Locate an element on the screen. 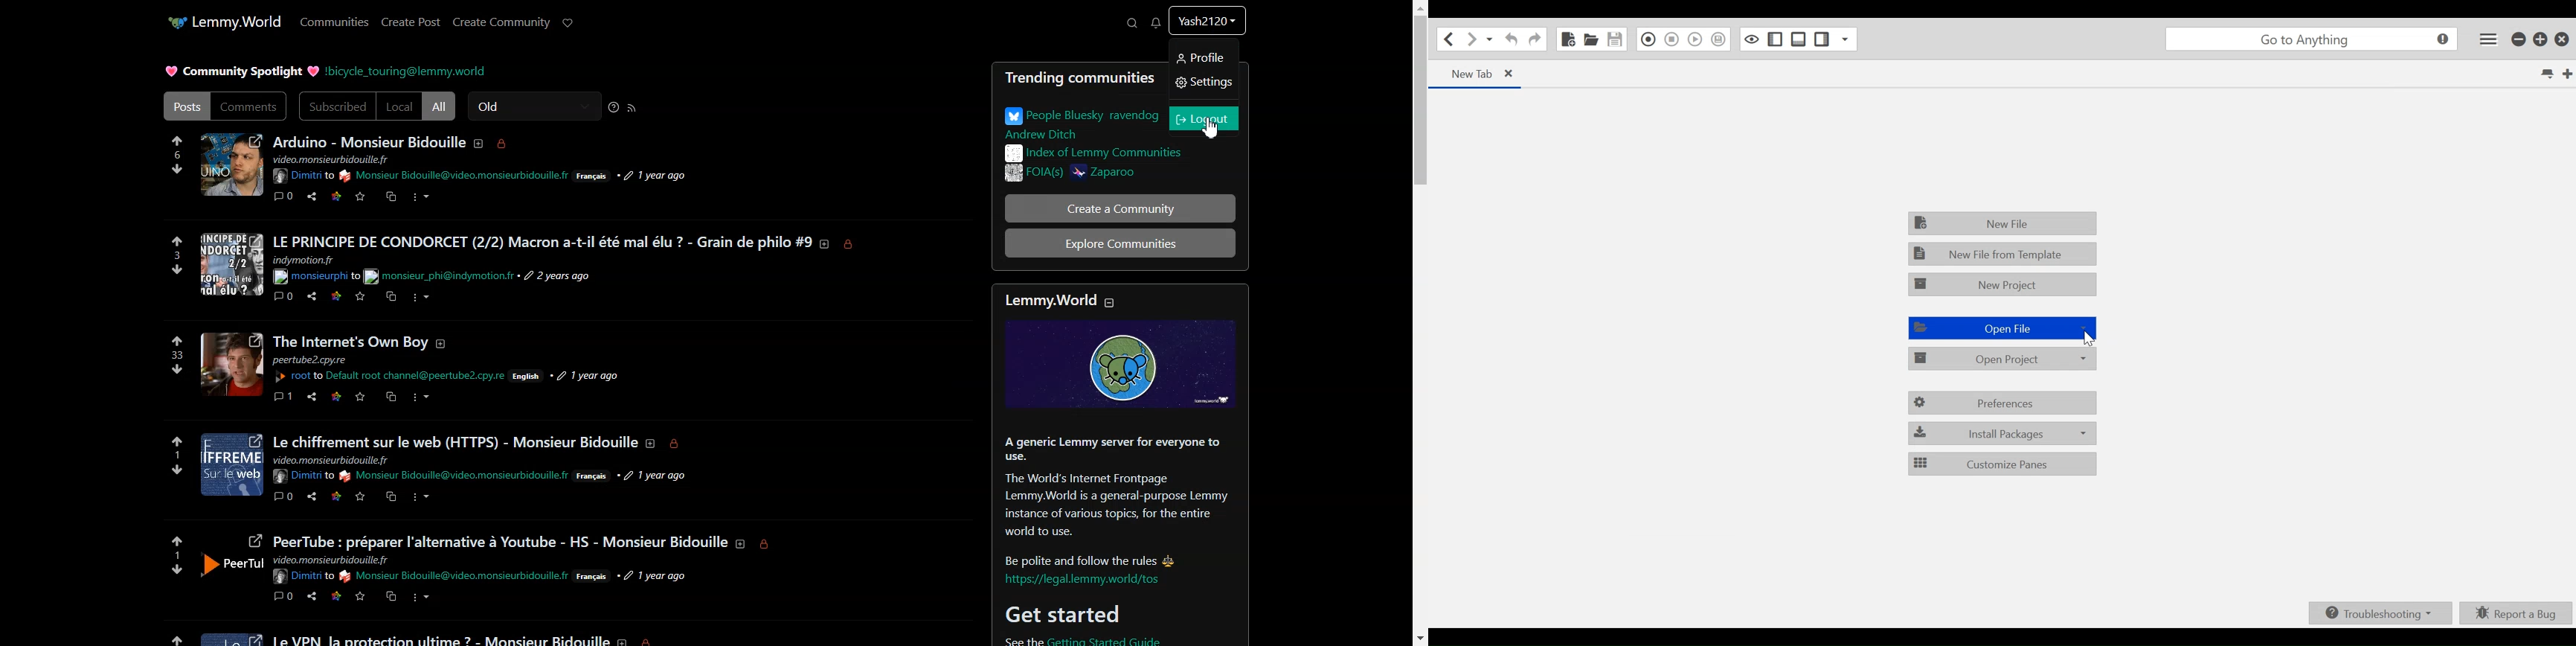  Customize Panes is located at coordinates (2001, 464).